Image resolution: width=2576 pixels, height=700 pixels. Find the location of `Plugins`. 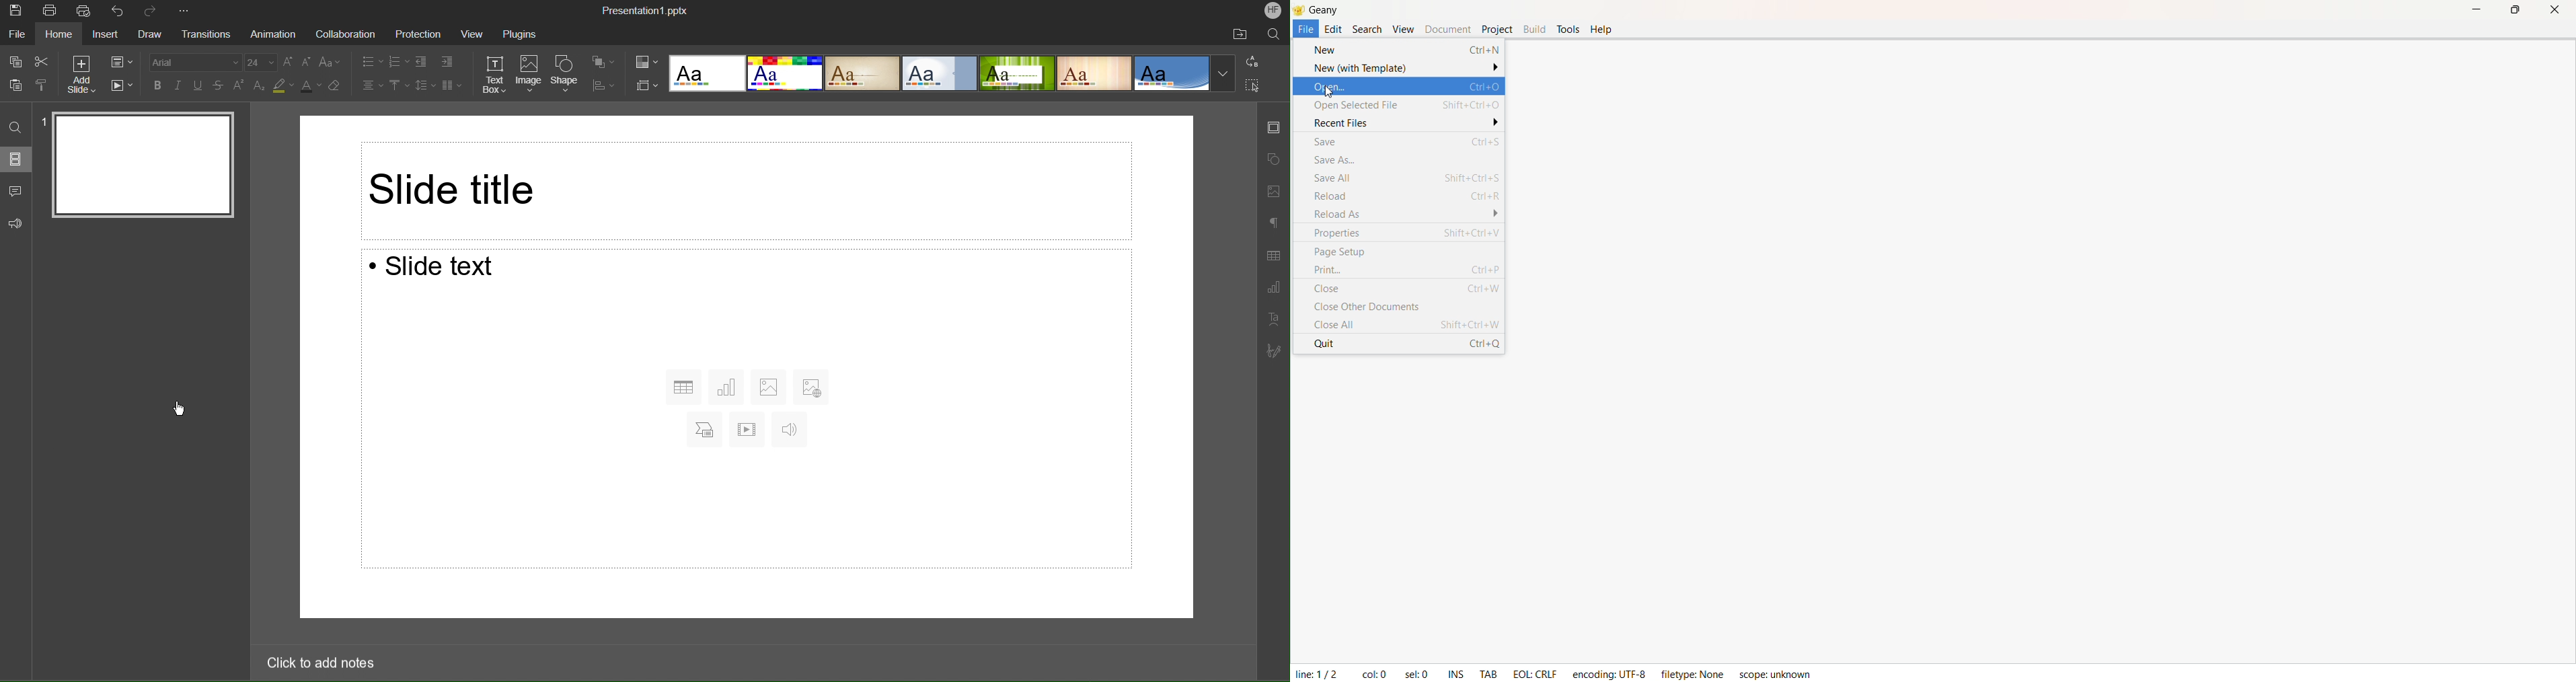

Plugins is located at coordinates (519, 33).